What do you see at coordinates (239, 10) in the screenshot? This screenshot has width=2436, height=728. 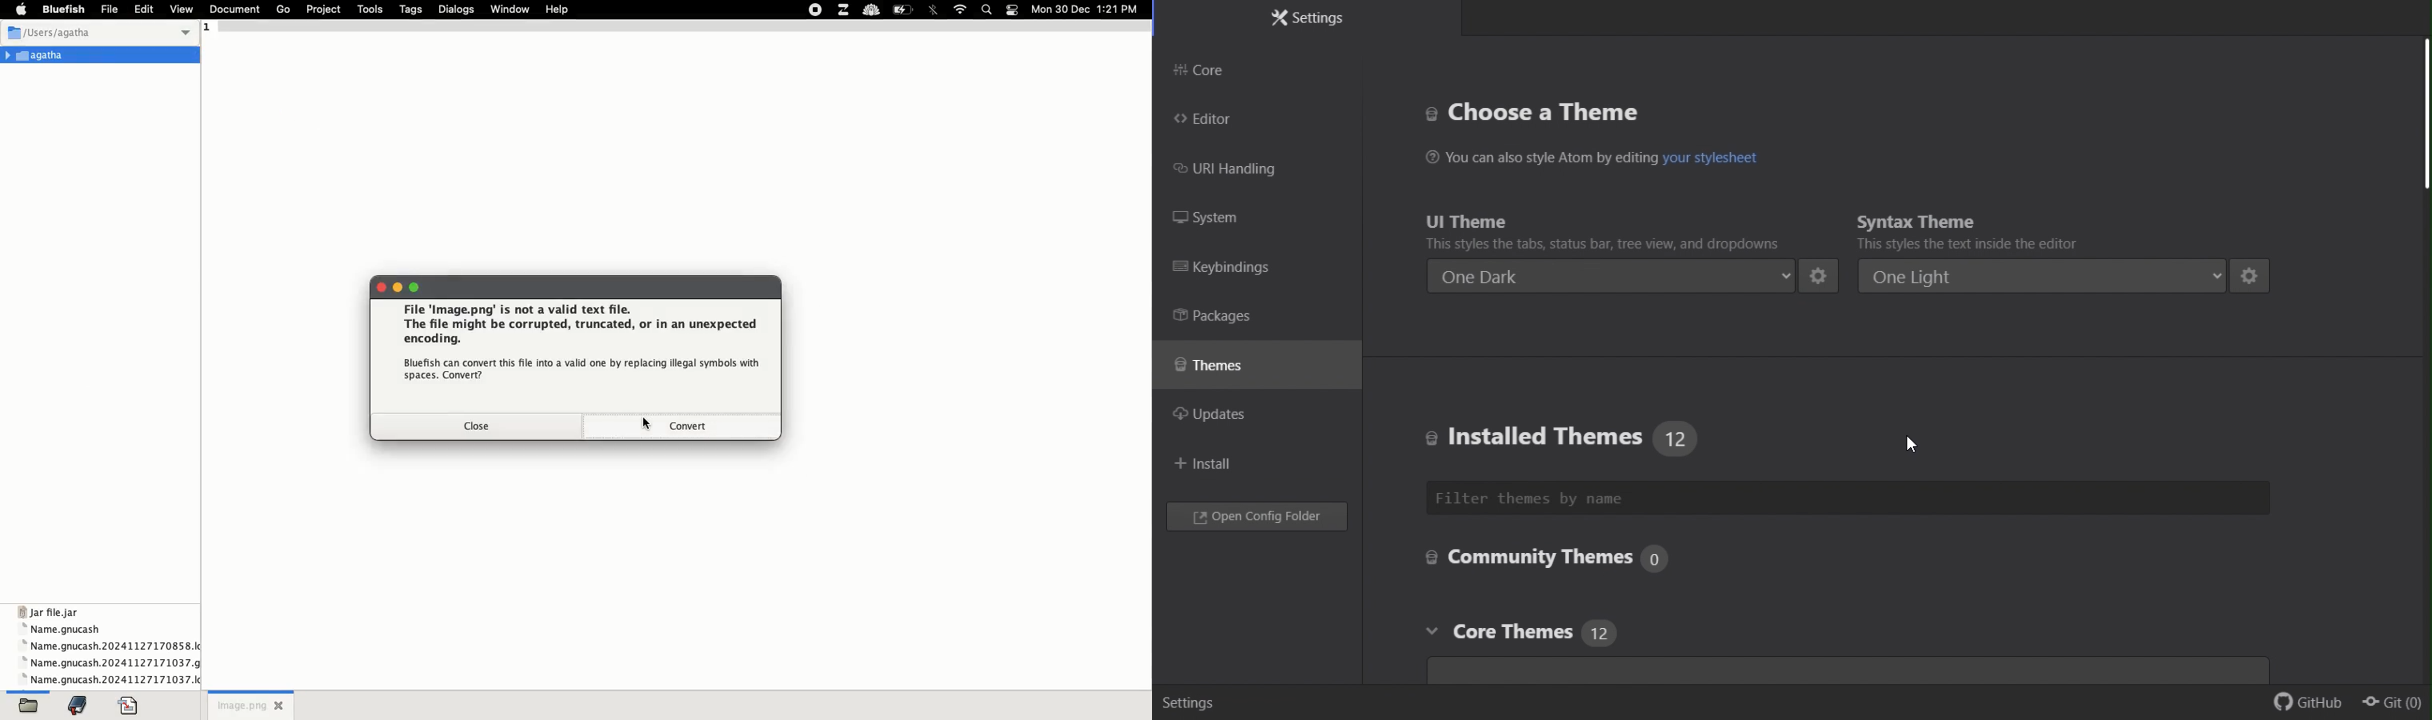 I see `document ` at bounding box center [239, 10].